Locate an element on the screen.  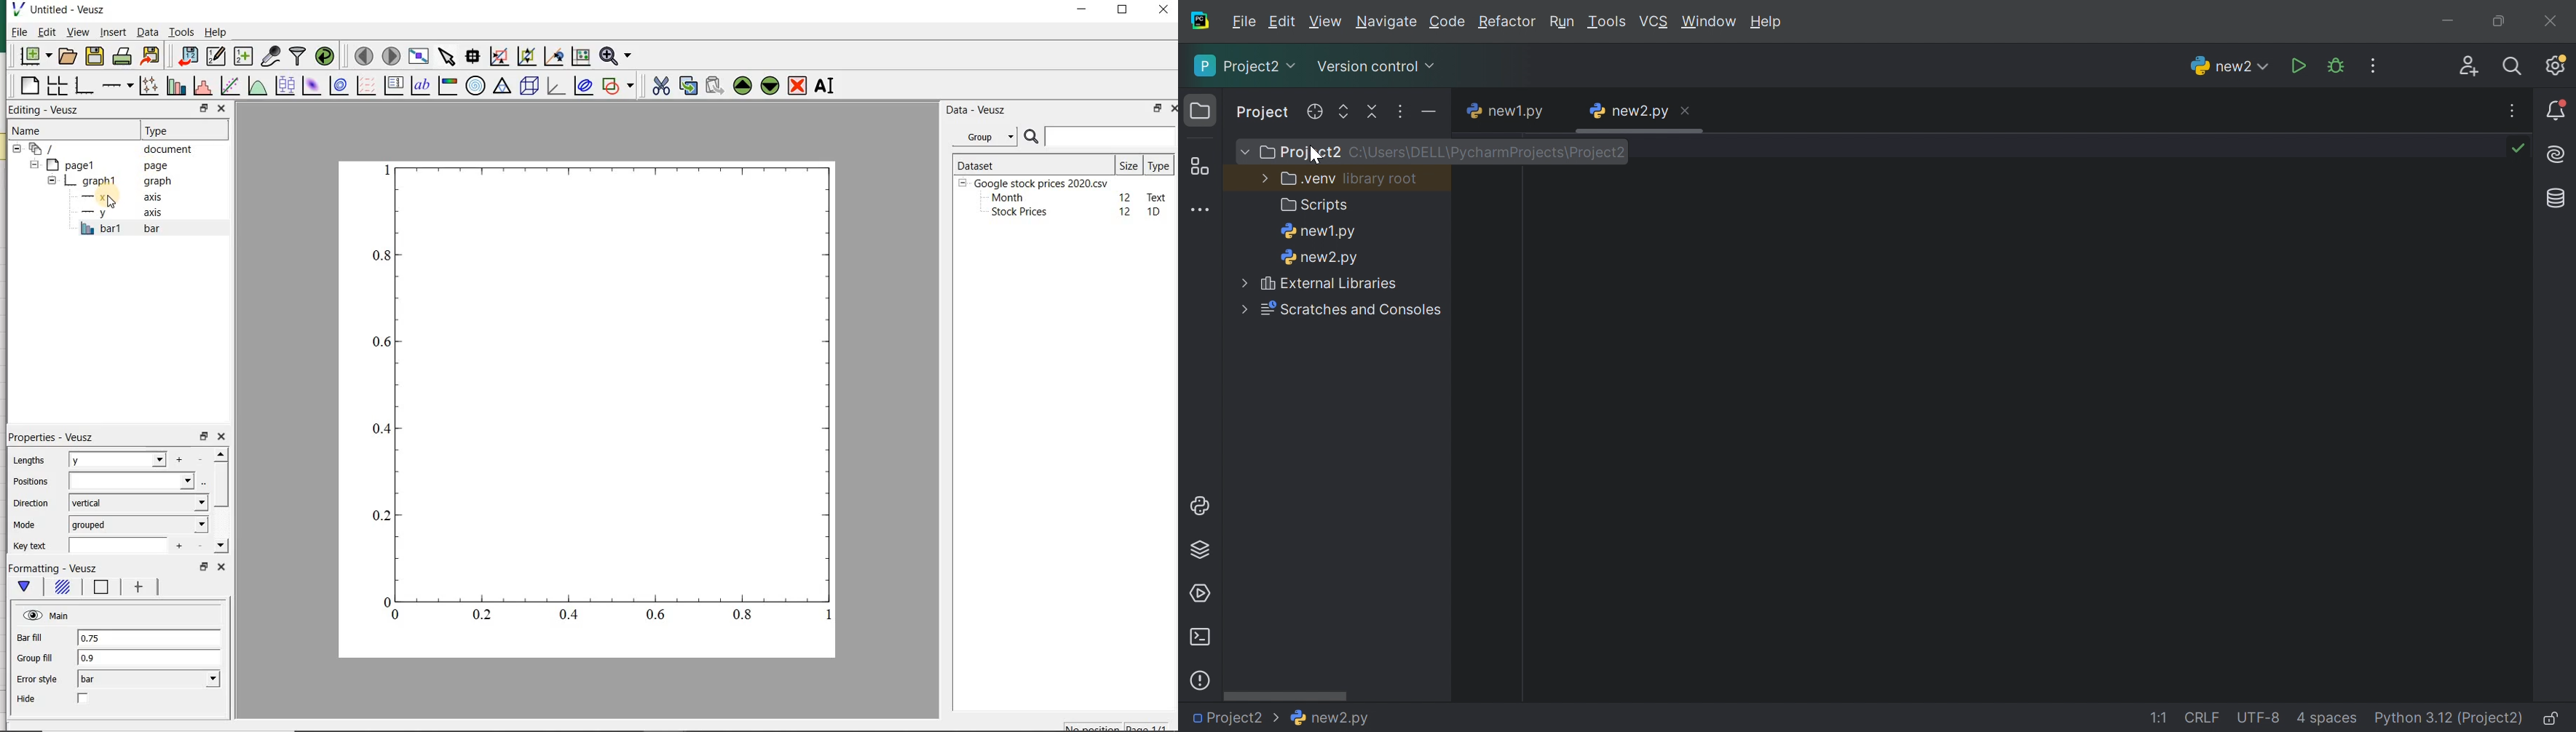
create new datasets is located at coordinates (243, 57).